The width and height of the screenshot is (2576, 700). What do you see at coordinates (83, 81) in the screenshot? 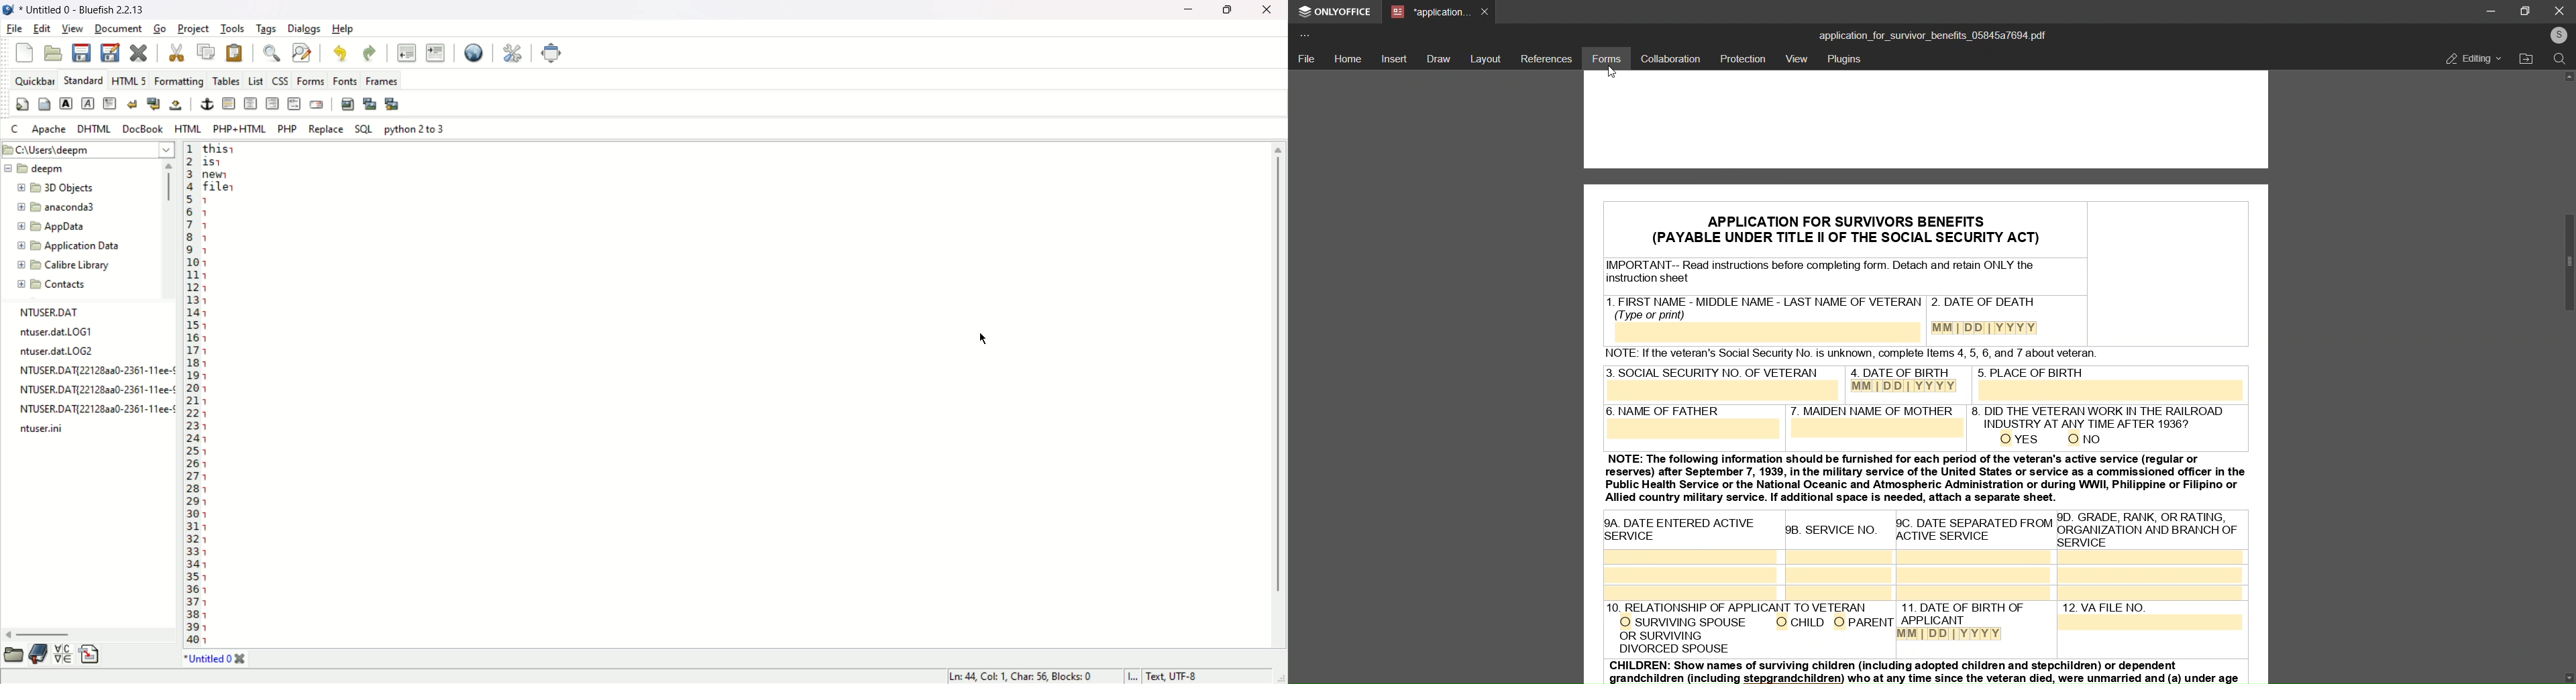
I see `standard` at bounding box center [83, 81].